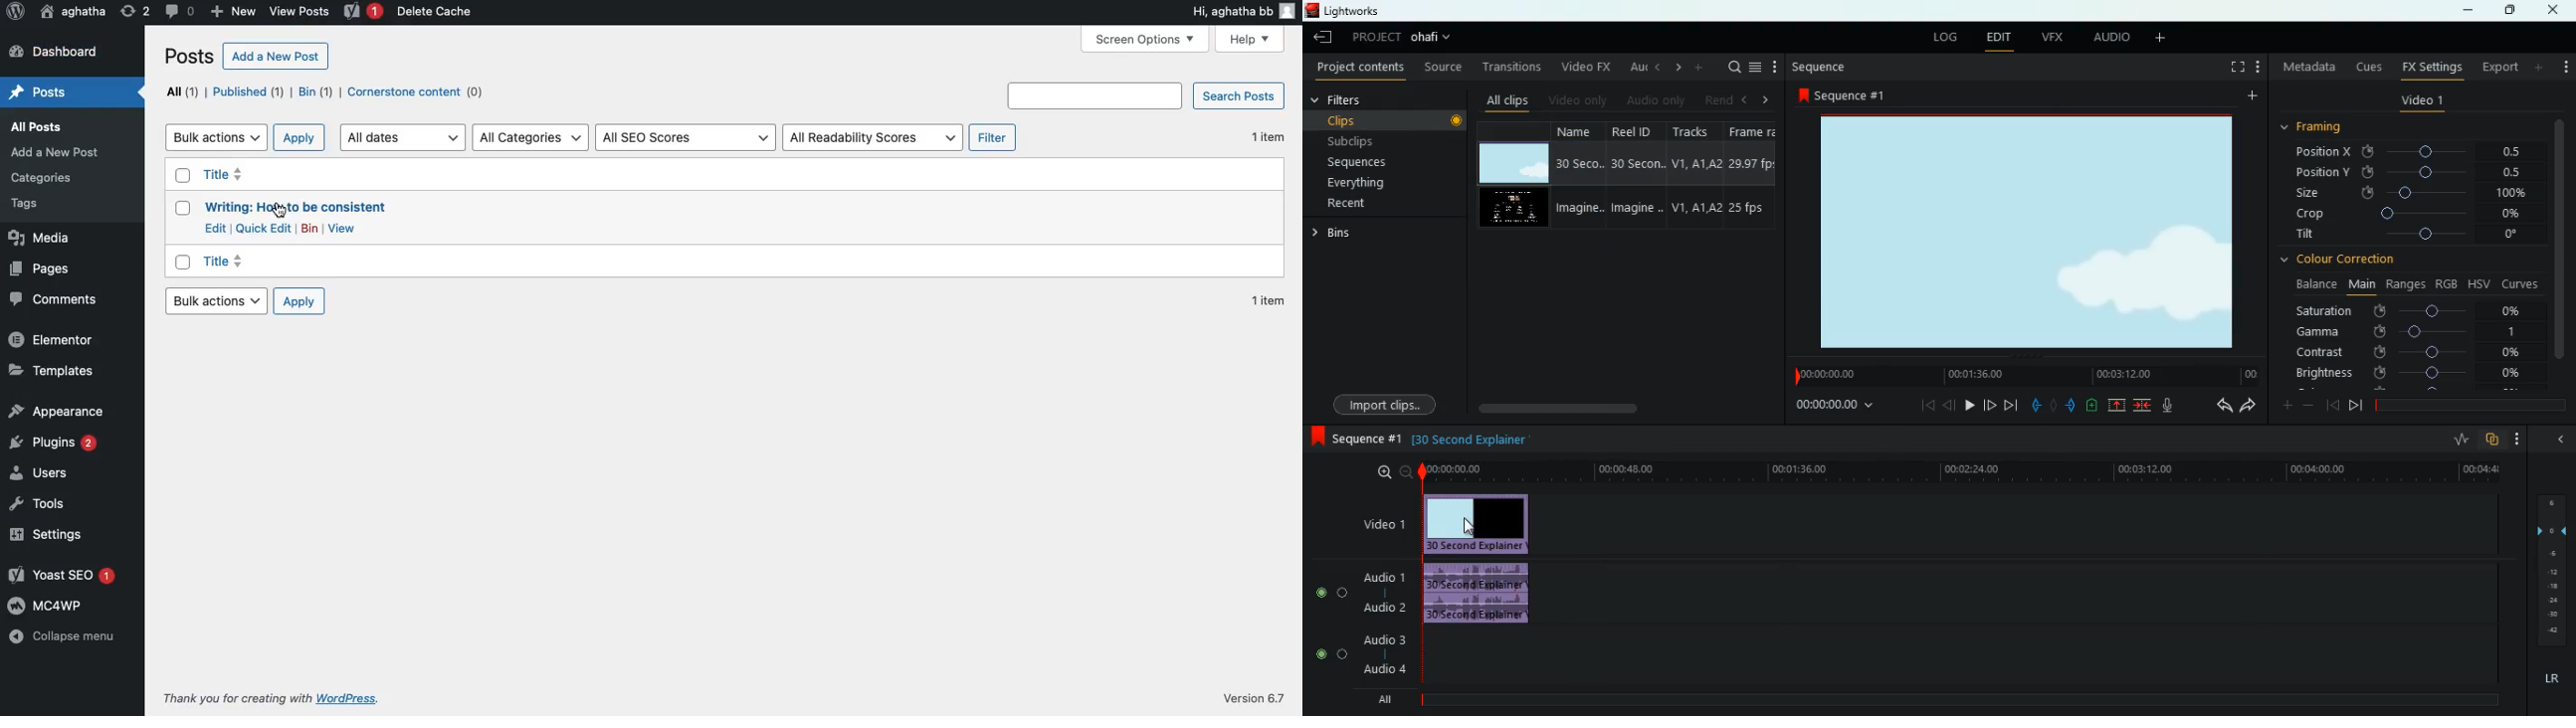 The height and width of the screenshot is (728, 2576). Describe the element at coordinates (1383, 607) in the screenshot. I see `audio 2` at that location.